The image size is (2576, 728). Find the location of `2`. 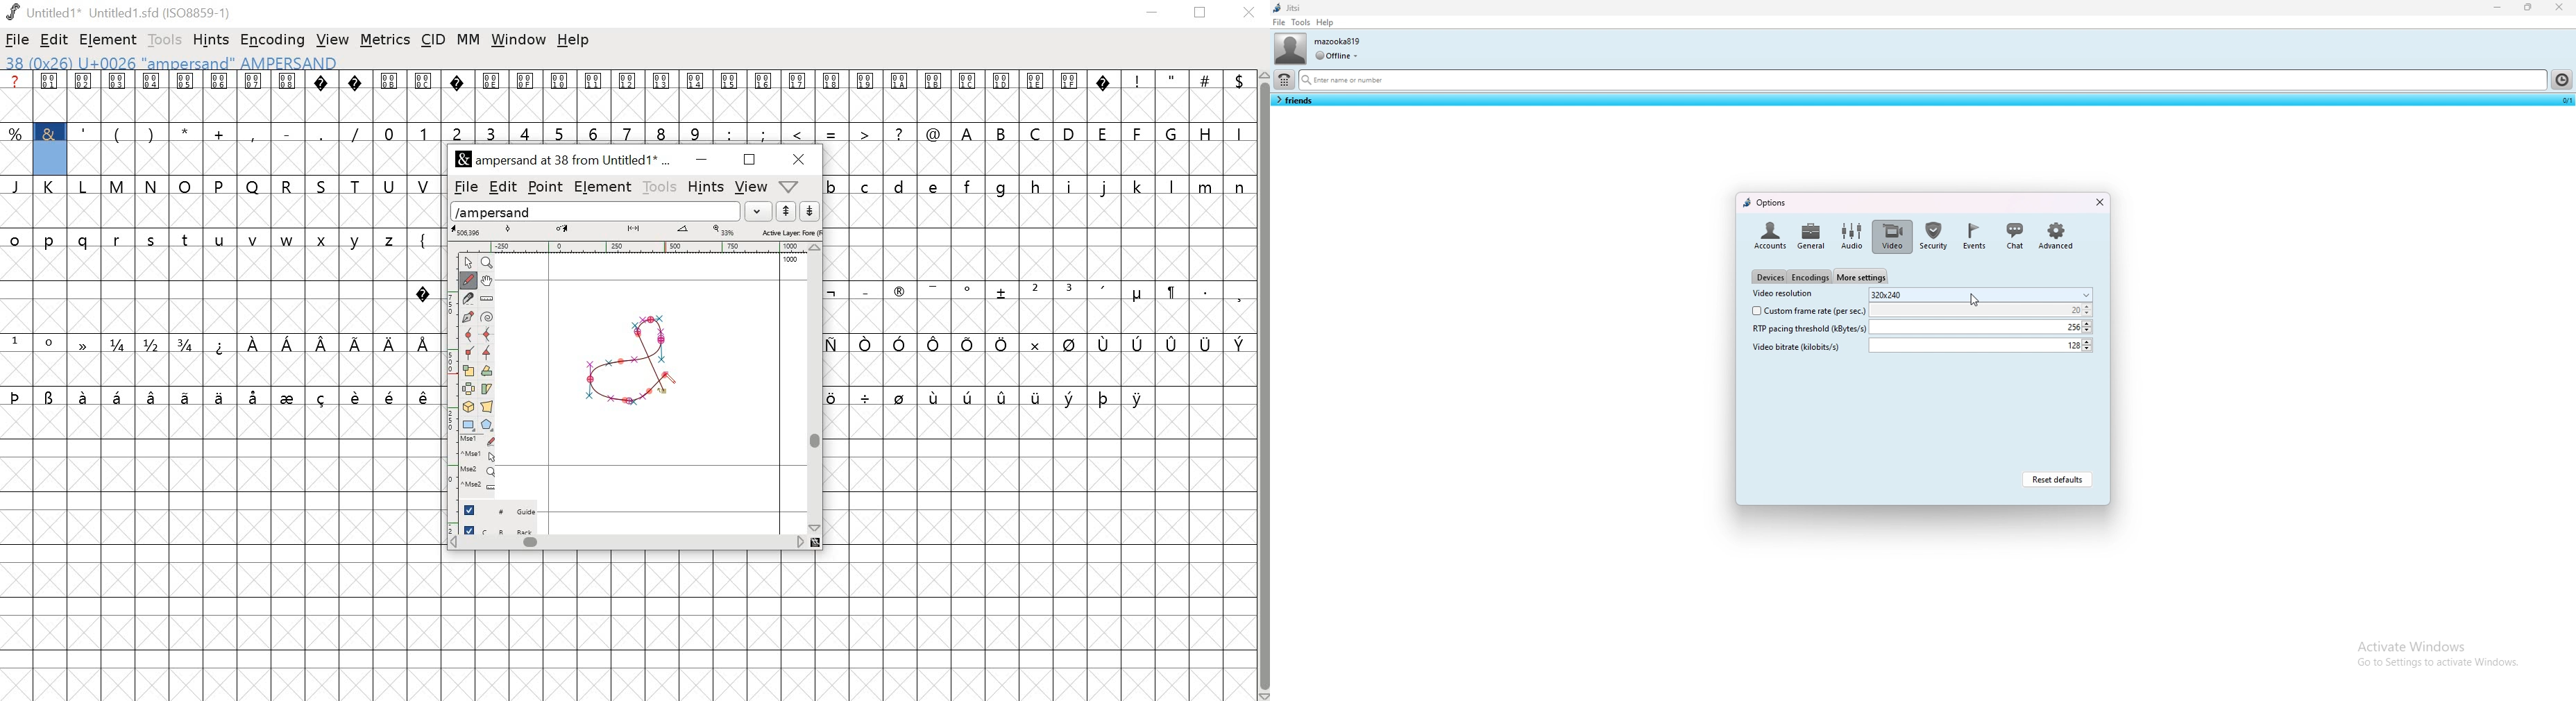

2 is located at coordinates (457, 132).